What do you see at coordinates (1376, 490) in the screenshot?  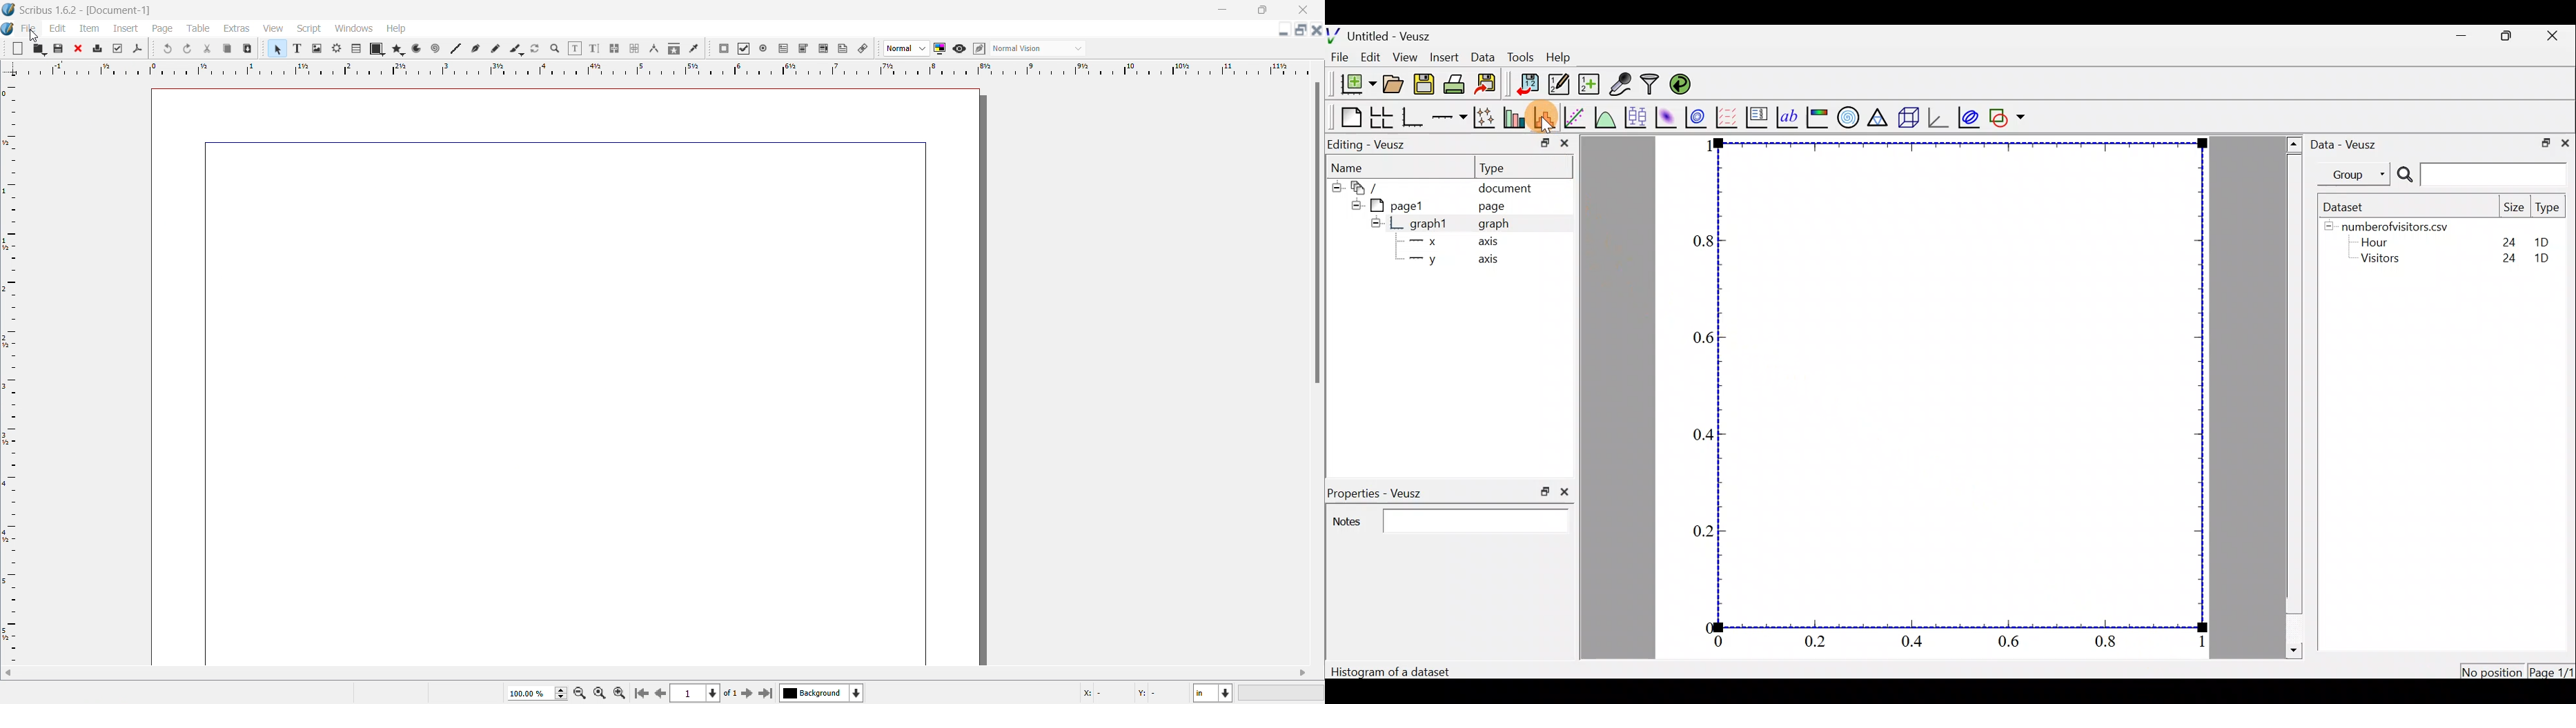 I see `Properties - Veusz` at bounding box center [1376, 490].